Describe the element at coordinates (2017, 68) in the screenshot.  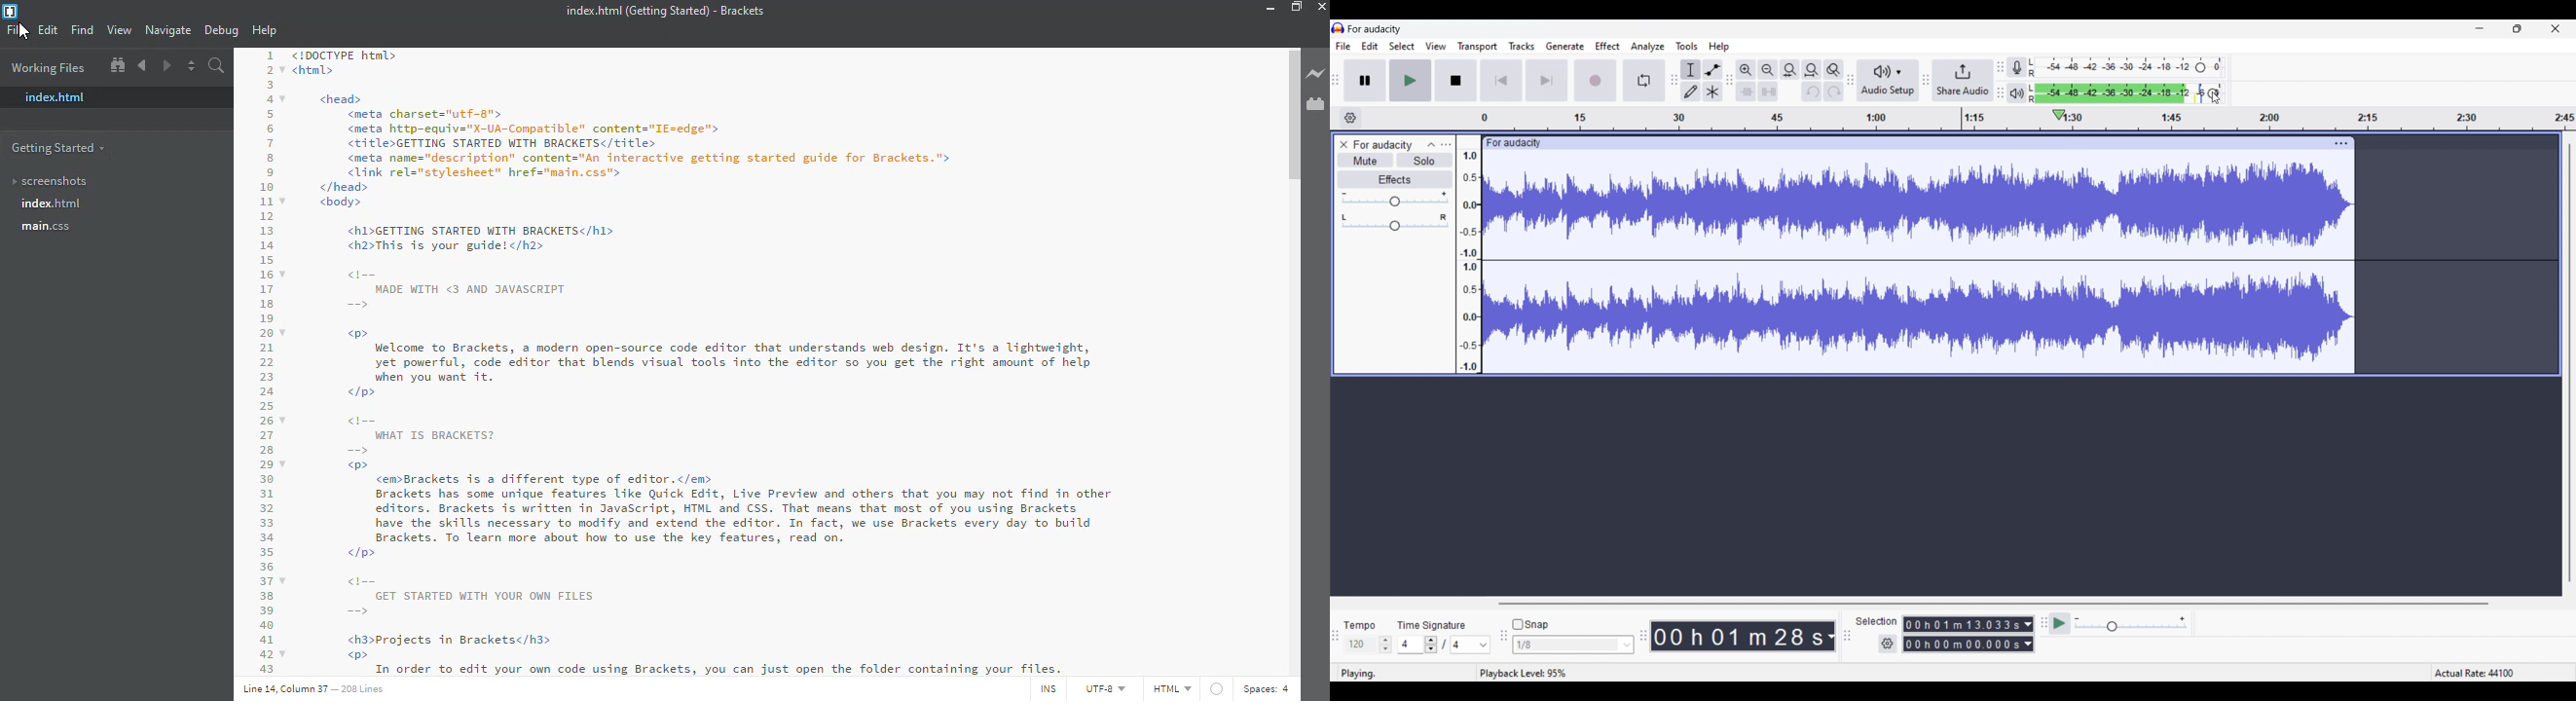
I see `Record meter` at that location.